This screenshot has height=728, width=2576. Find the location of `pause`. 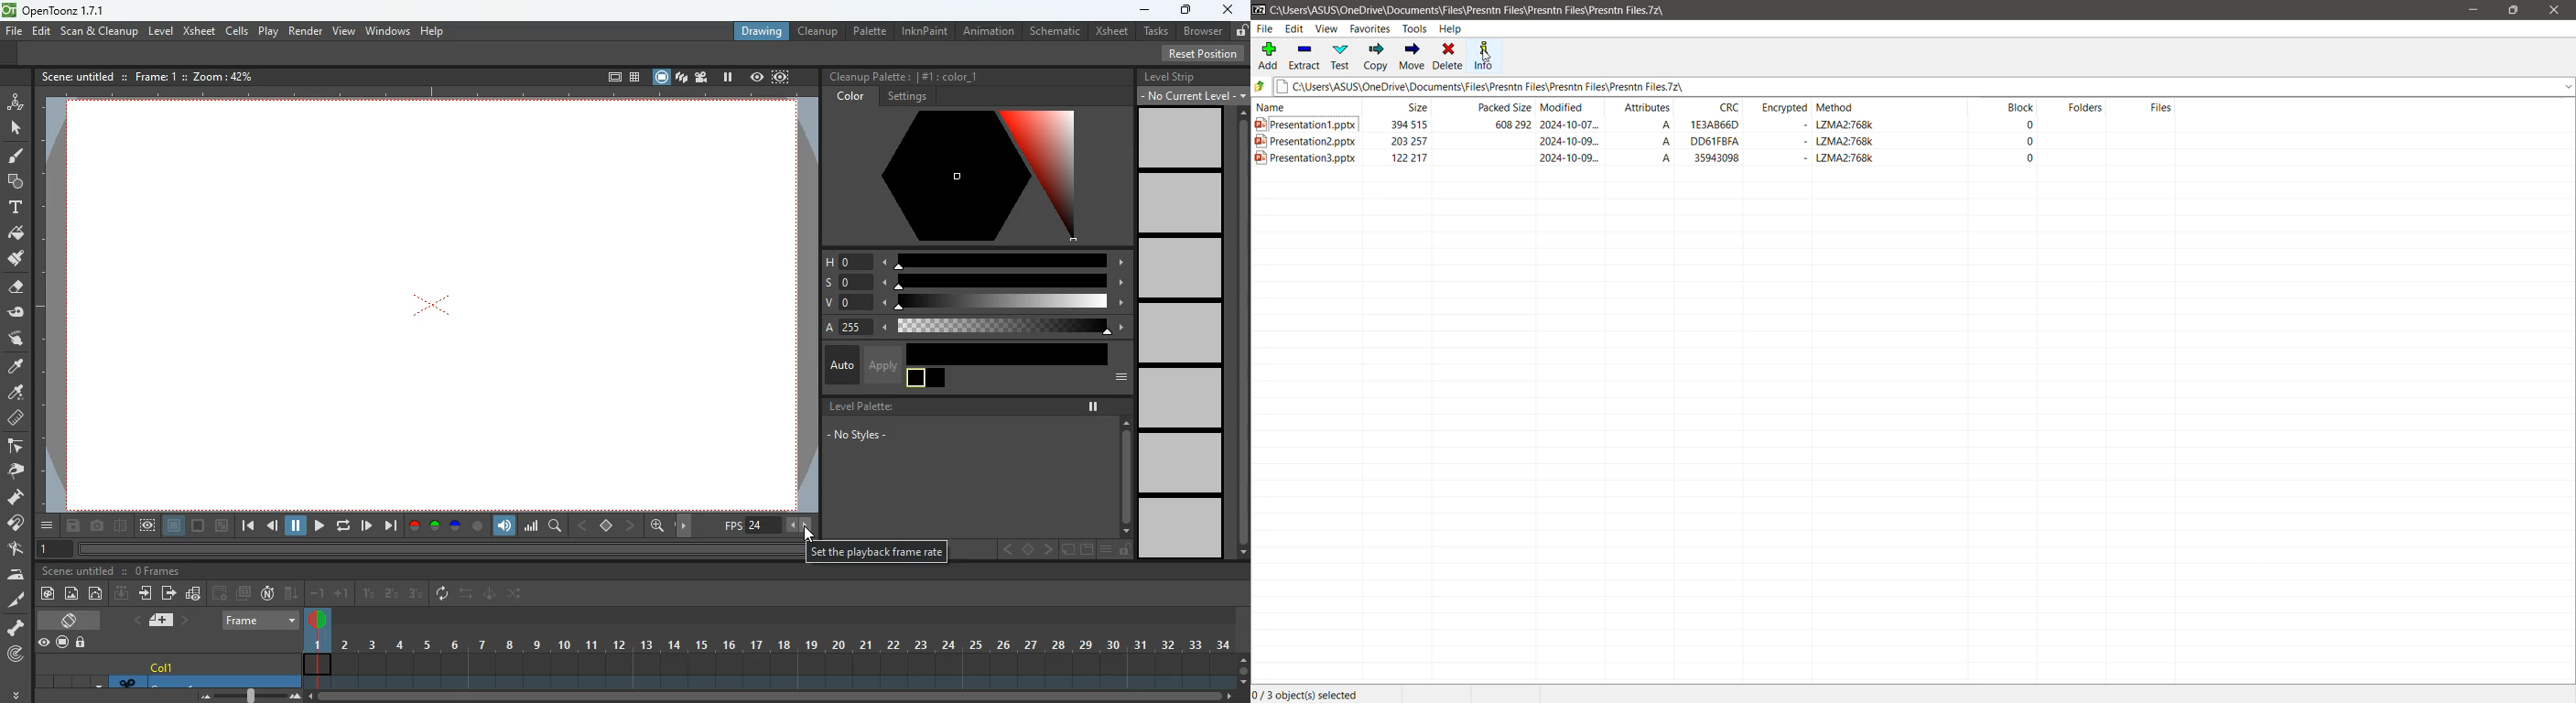

pause is located at coordinates (727, 77).